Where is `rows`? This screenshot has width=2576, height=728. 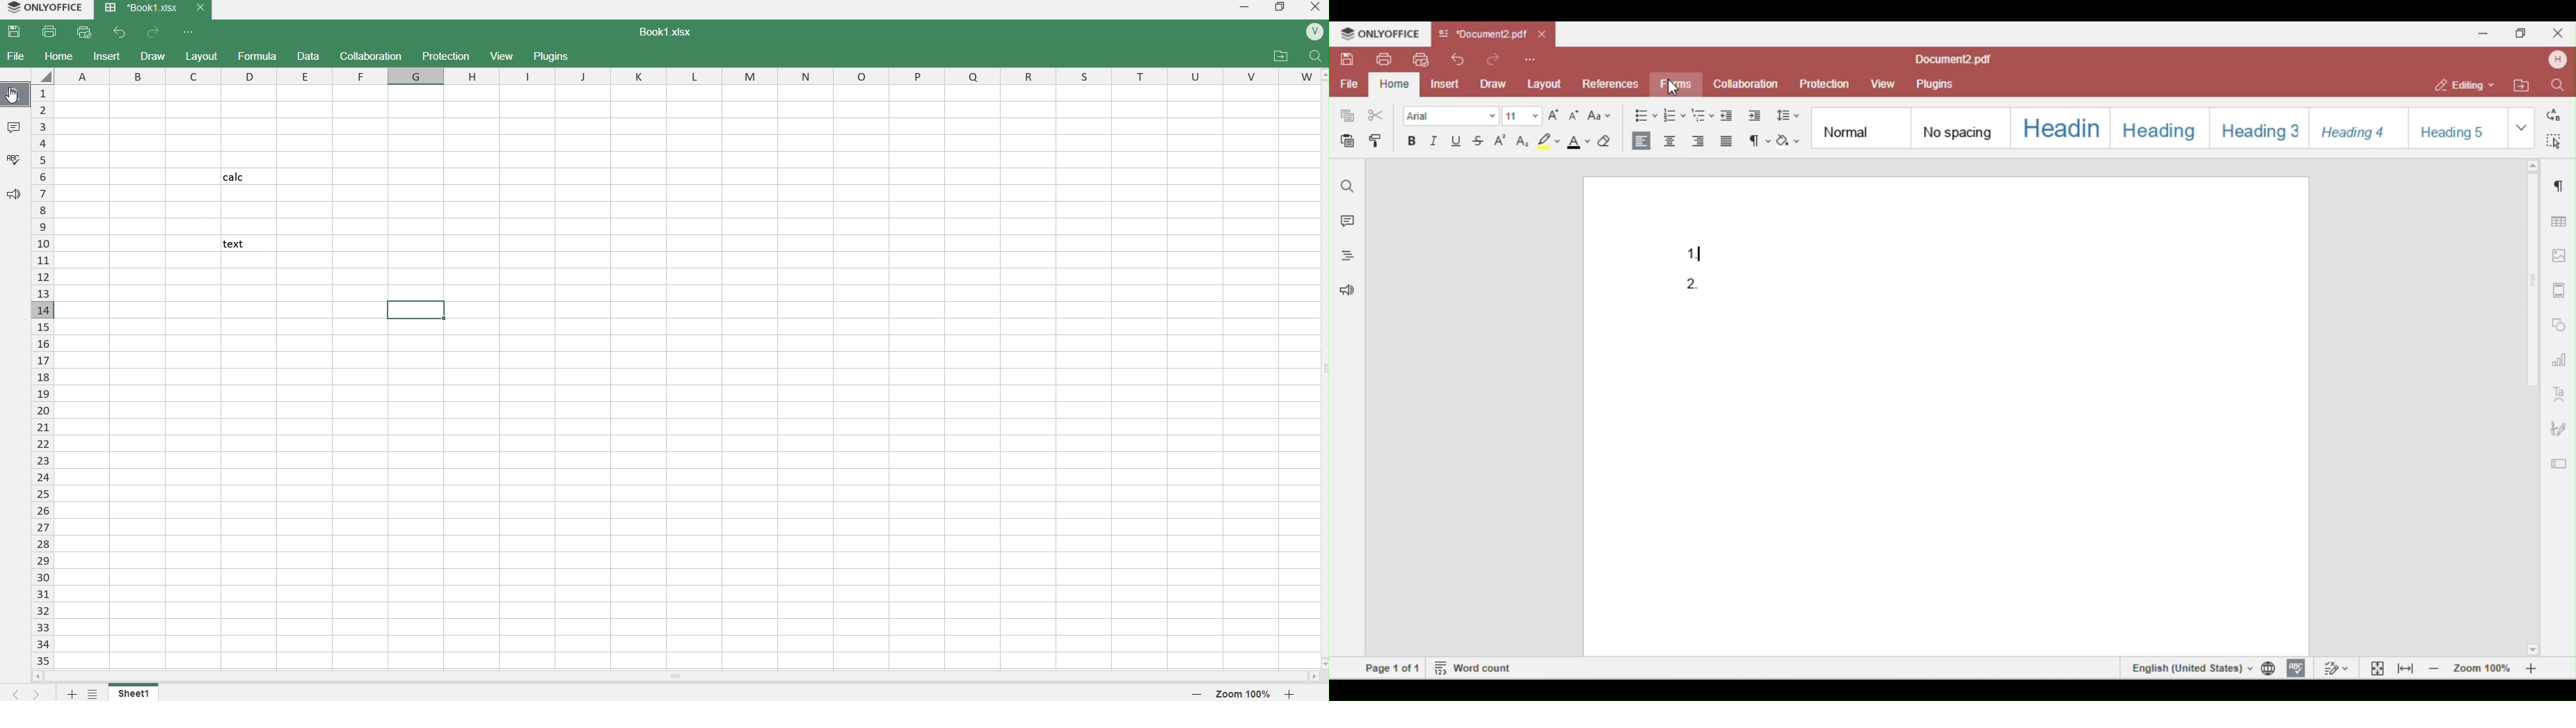 rows is located at coordinates (44, 375).